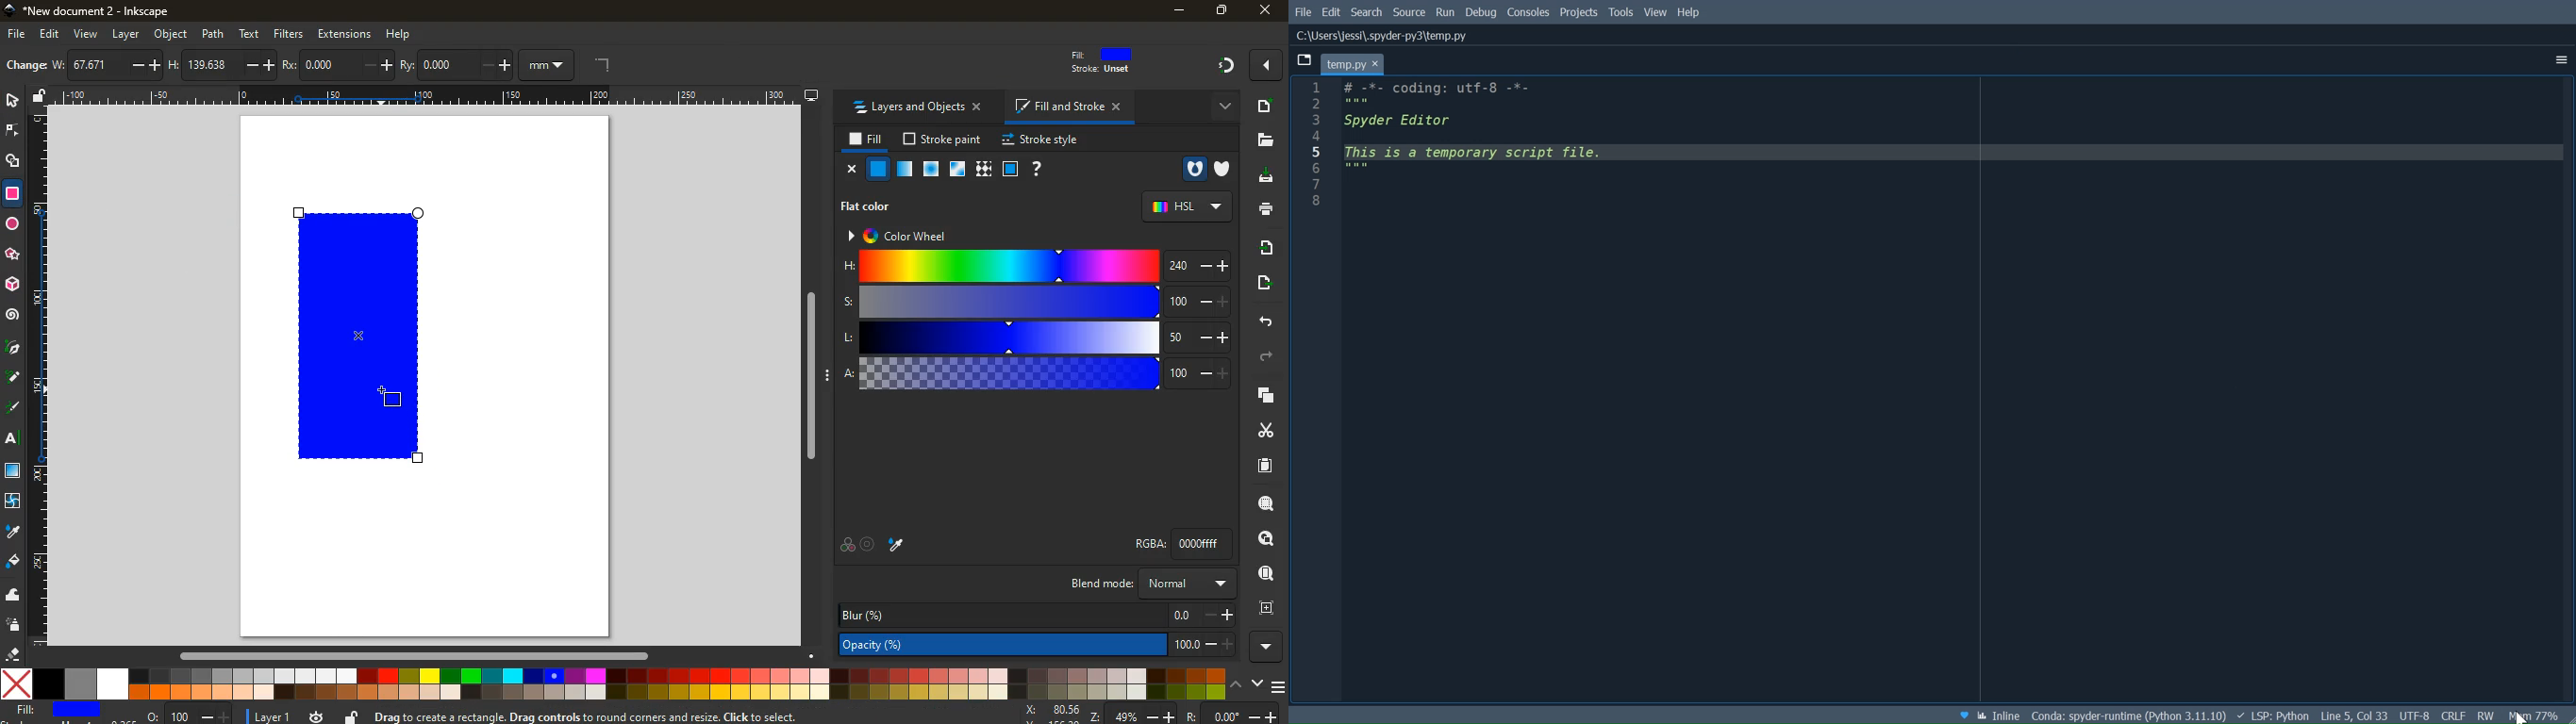 Image resolution: width=2576 pixels, height=728 pixels. Describe the element at coordinates (212, 34) in the screenshot. I see `path` at that location.